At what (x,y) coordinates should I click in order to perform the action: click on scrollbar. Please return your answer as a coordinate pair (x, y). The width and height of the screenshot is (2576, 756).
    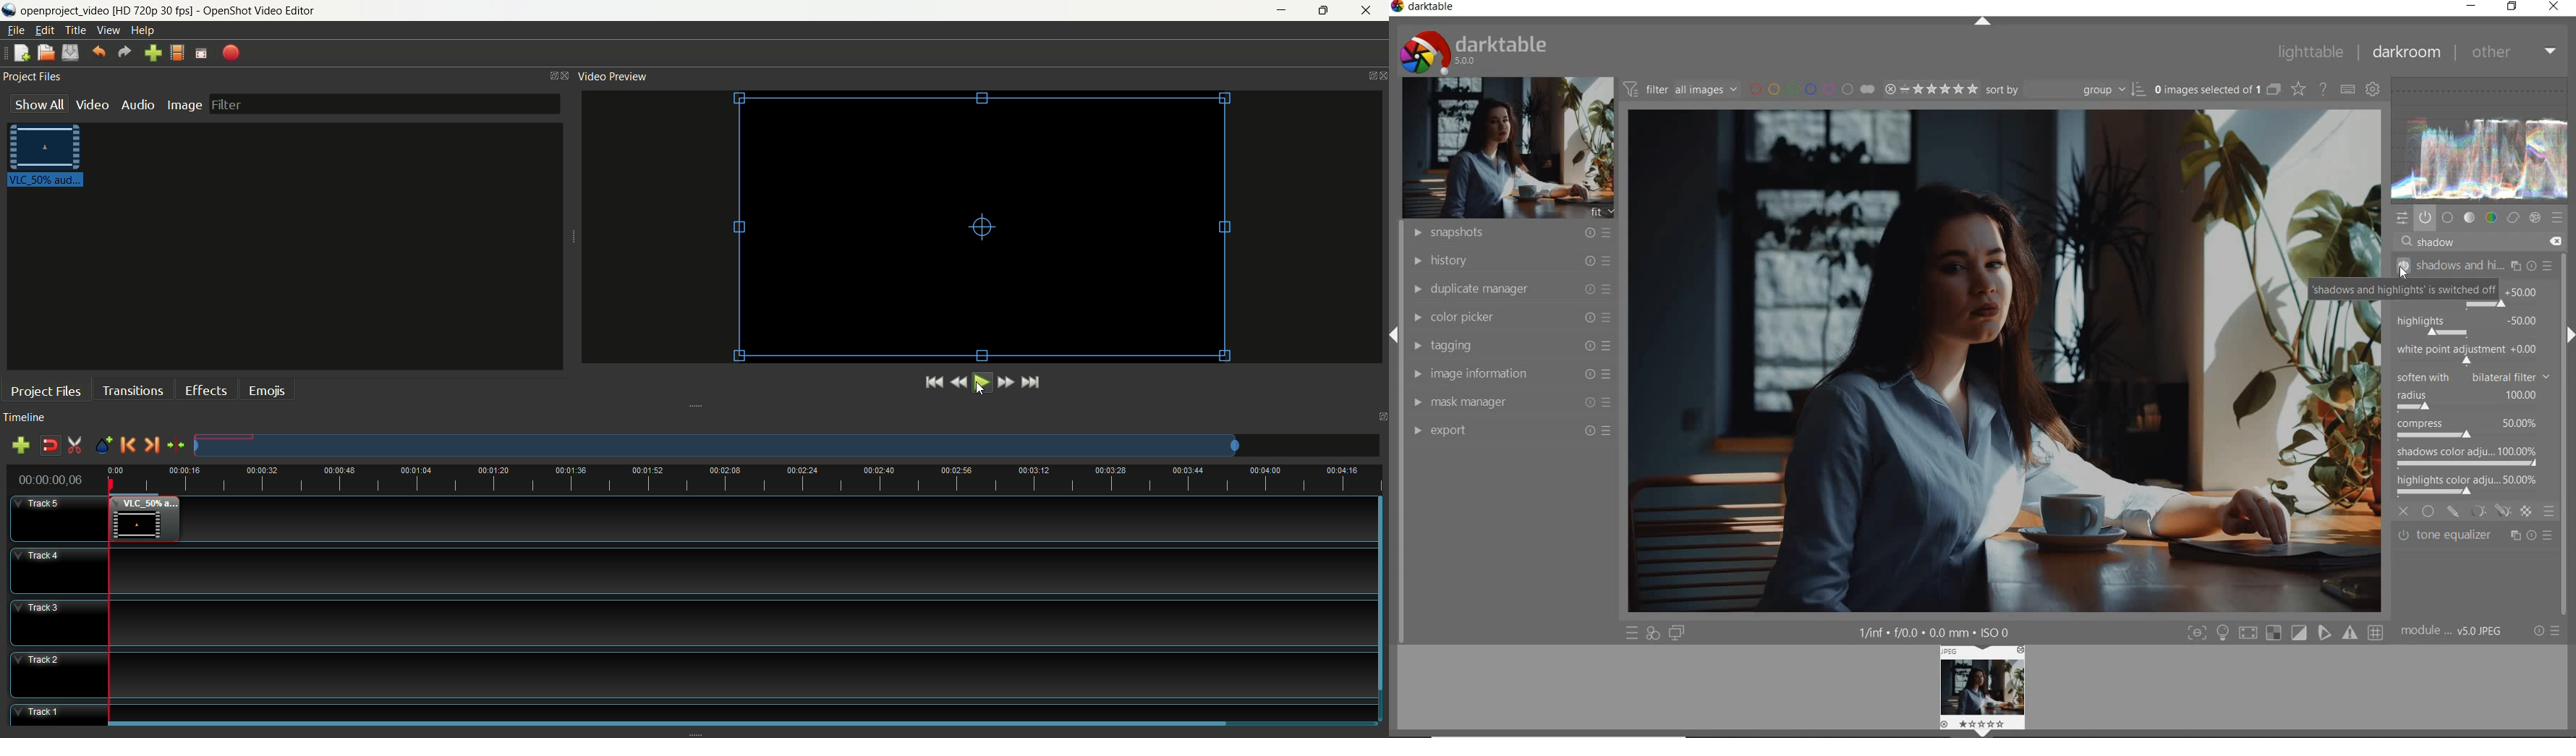
    Looking at the image, I should click on (2568, 282).